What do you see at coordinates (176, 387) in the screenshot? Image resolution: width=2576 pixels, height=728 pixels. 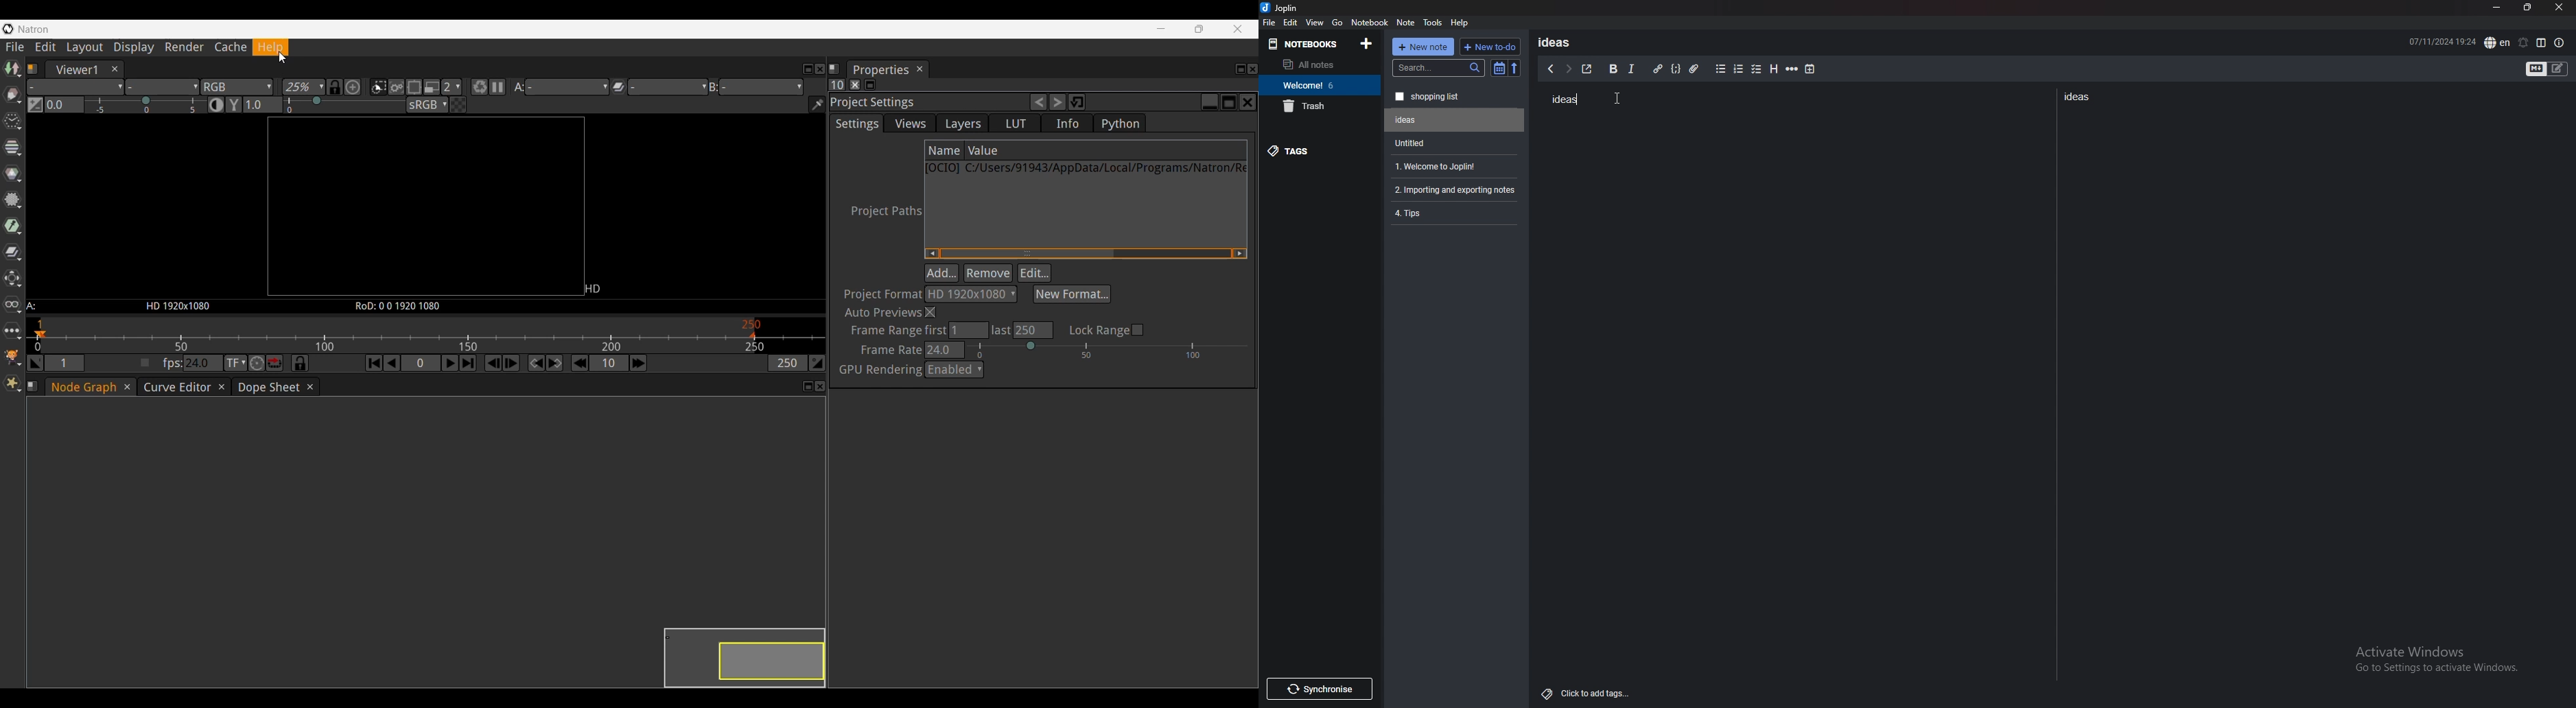 I see `Curve editor tab` at bounding box center [176, 387].